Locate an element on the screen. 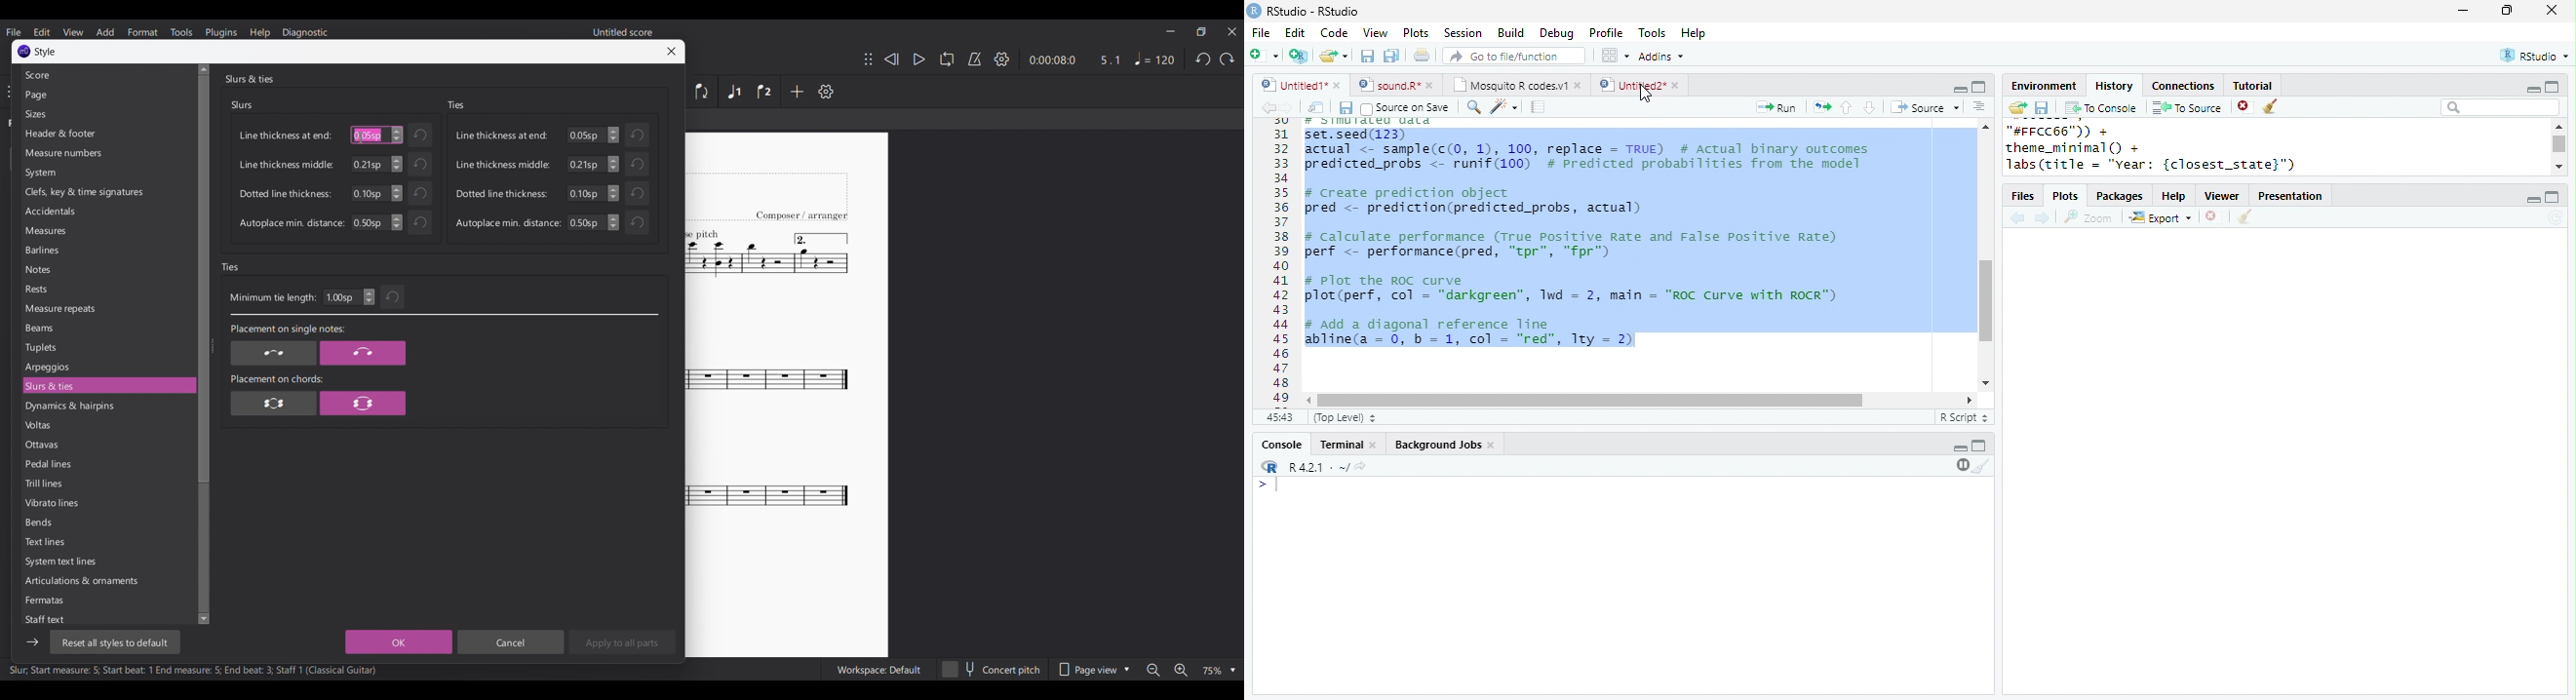 The image size is (2576, 700). minimize is located at coordinates (2462, 10).